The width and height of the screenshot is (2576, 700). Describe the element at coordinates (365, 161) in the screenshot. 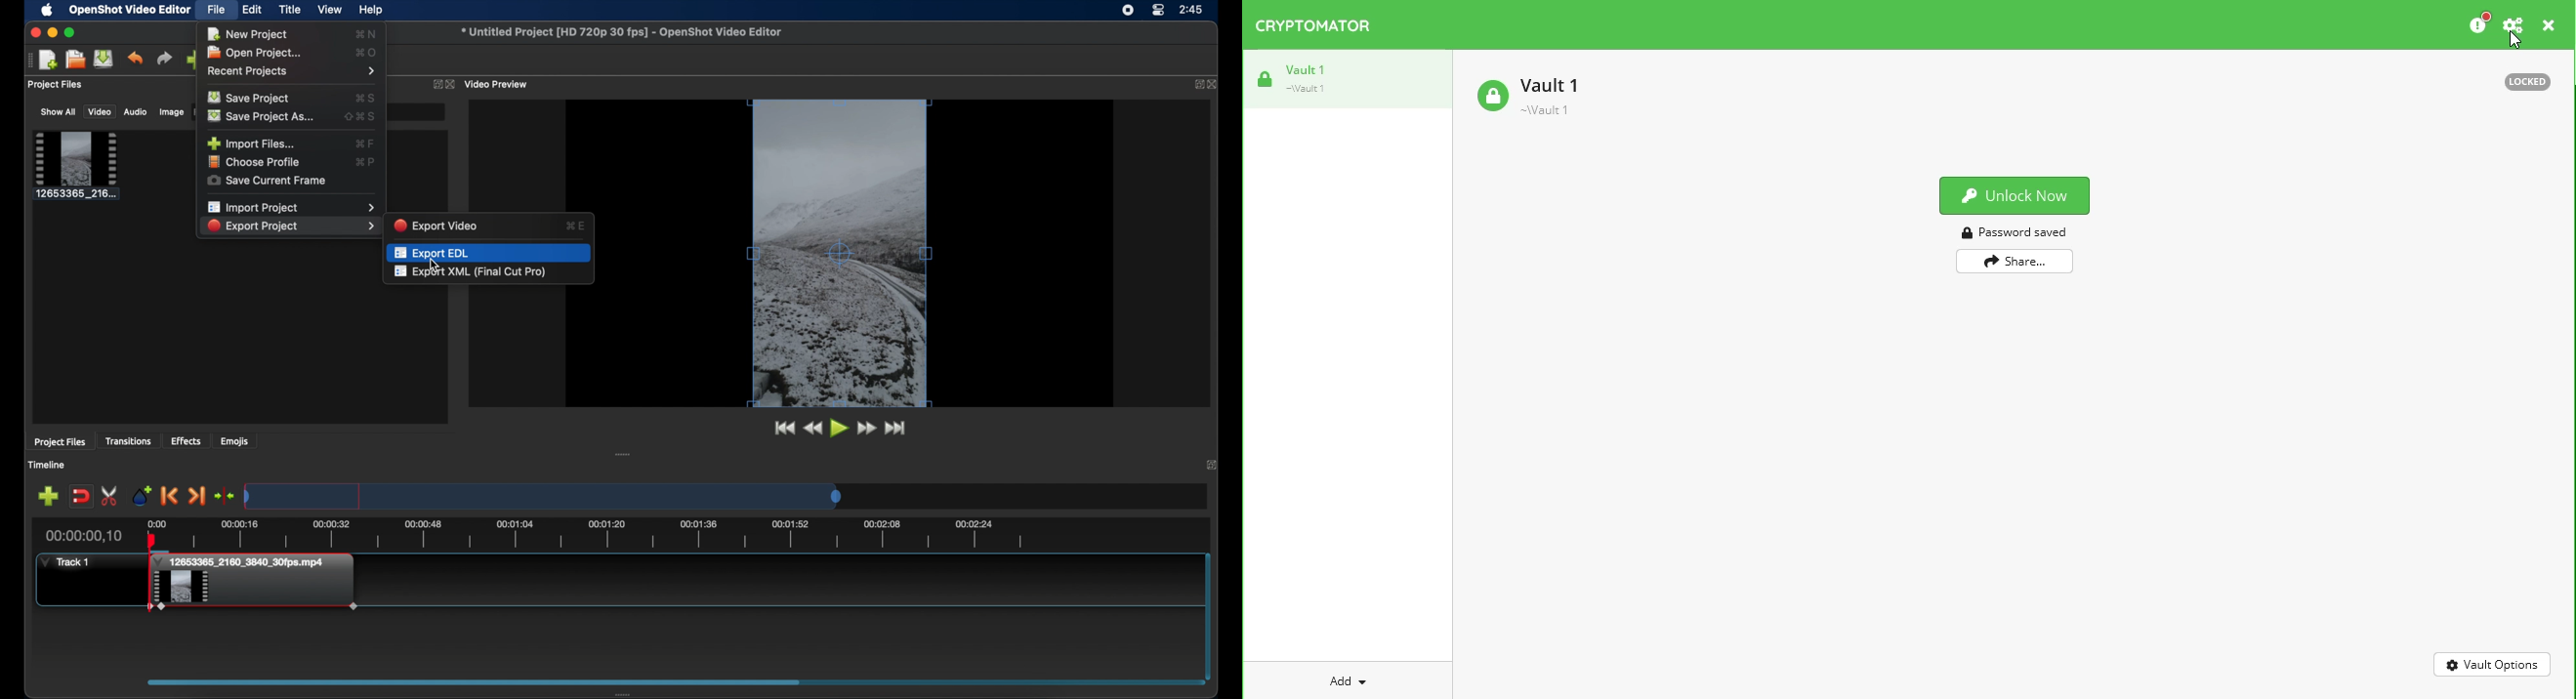

I see `choose profile shortcut` at that location.